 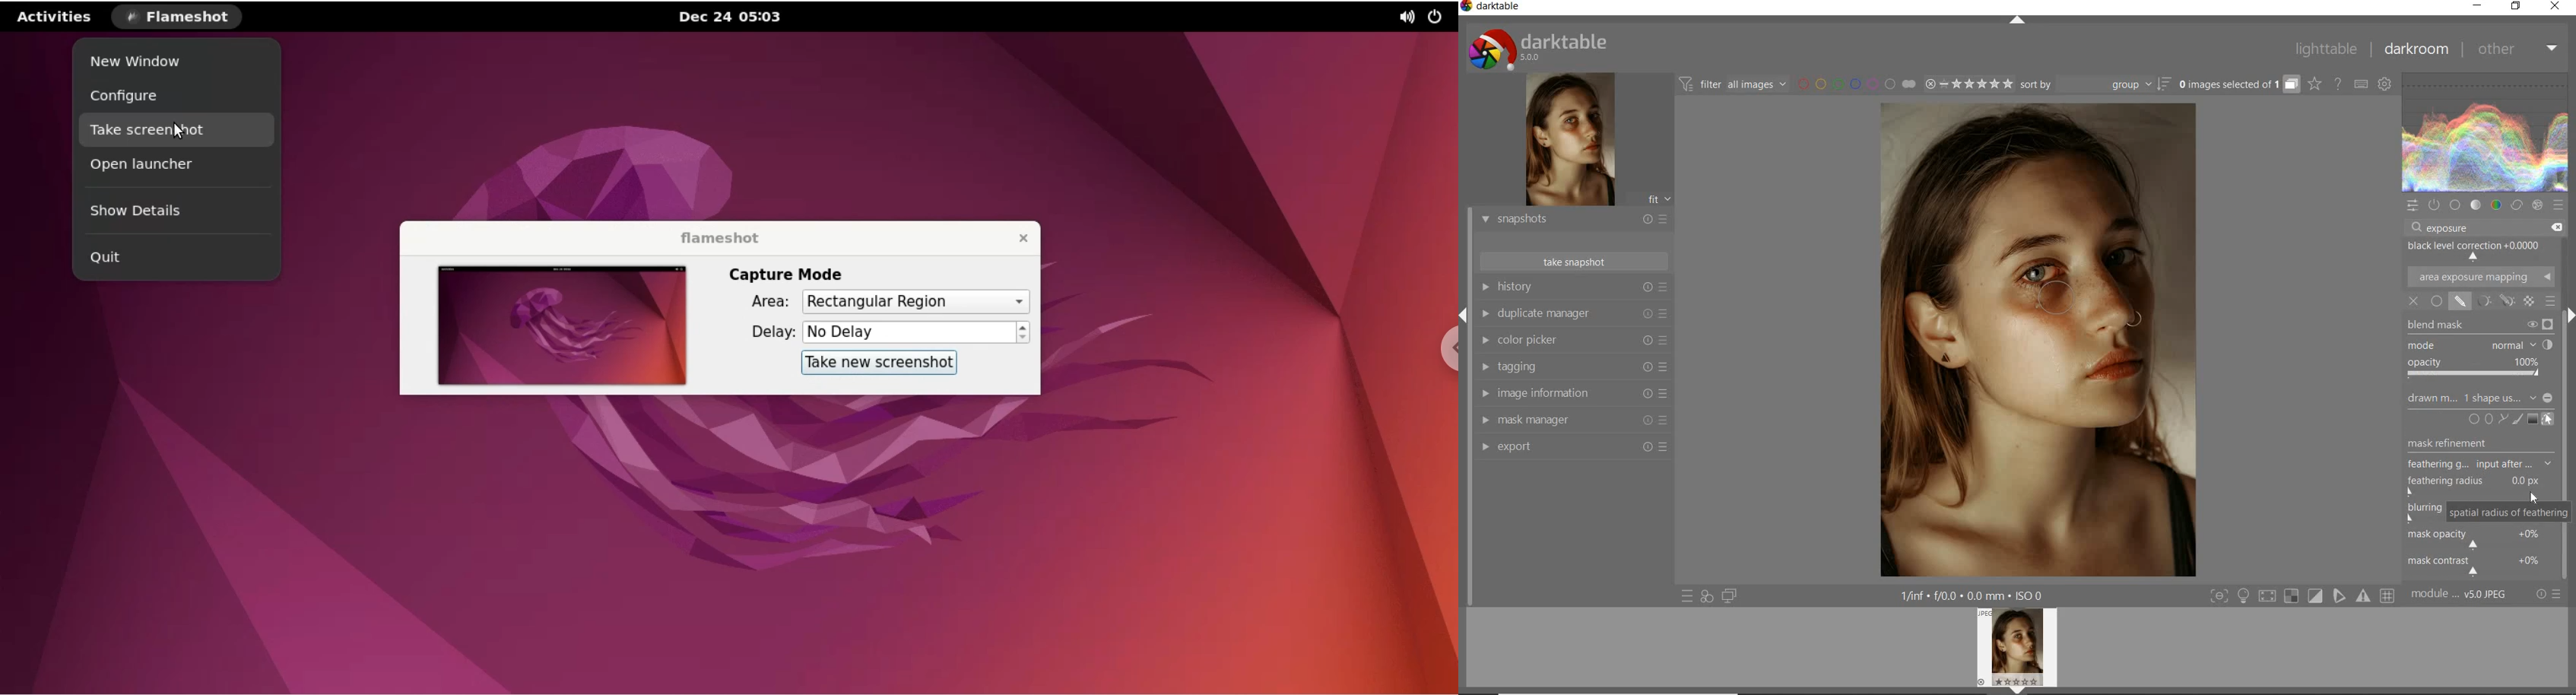 What do you see at coordinates (2424, 509) in the screenshot?
I see `blurring` at bounding box center [2424, 509].